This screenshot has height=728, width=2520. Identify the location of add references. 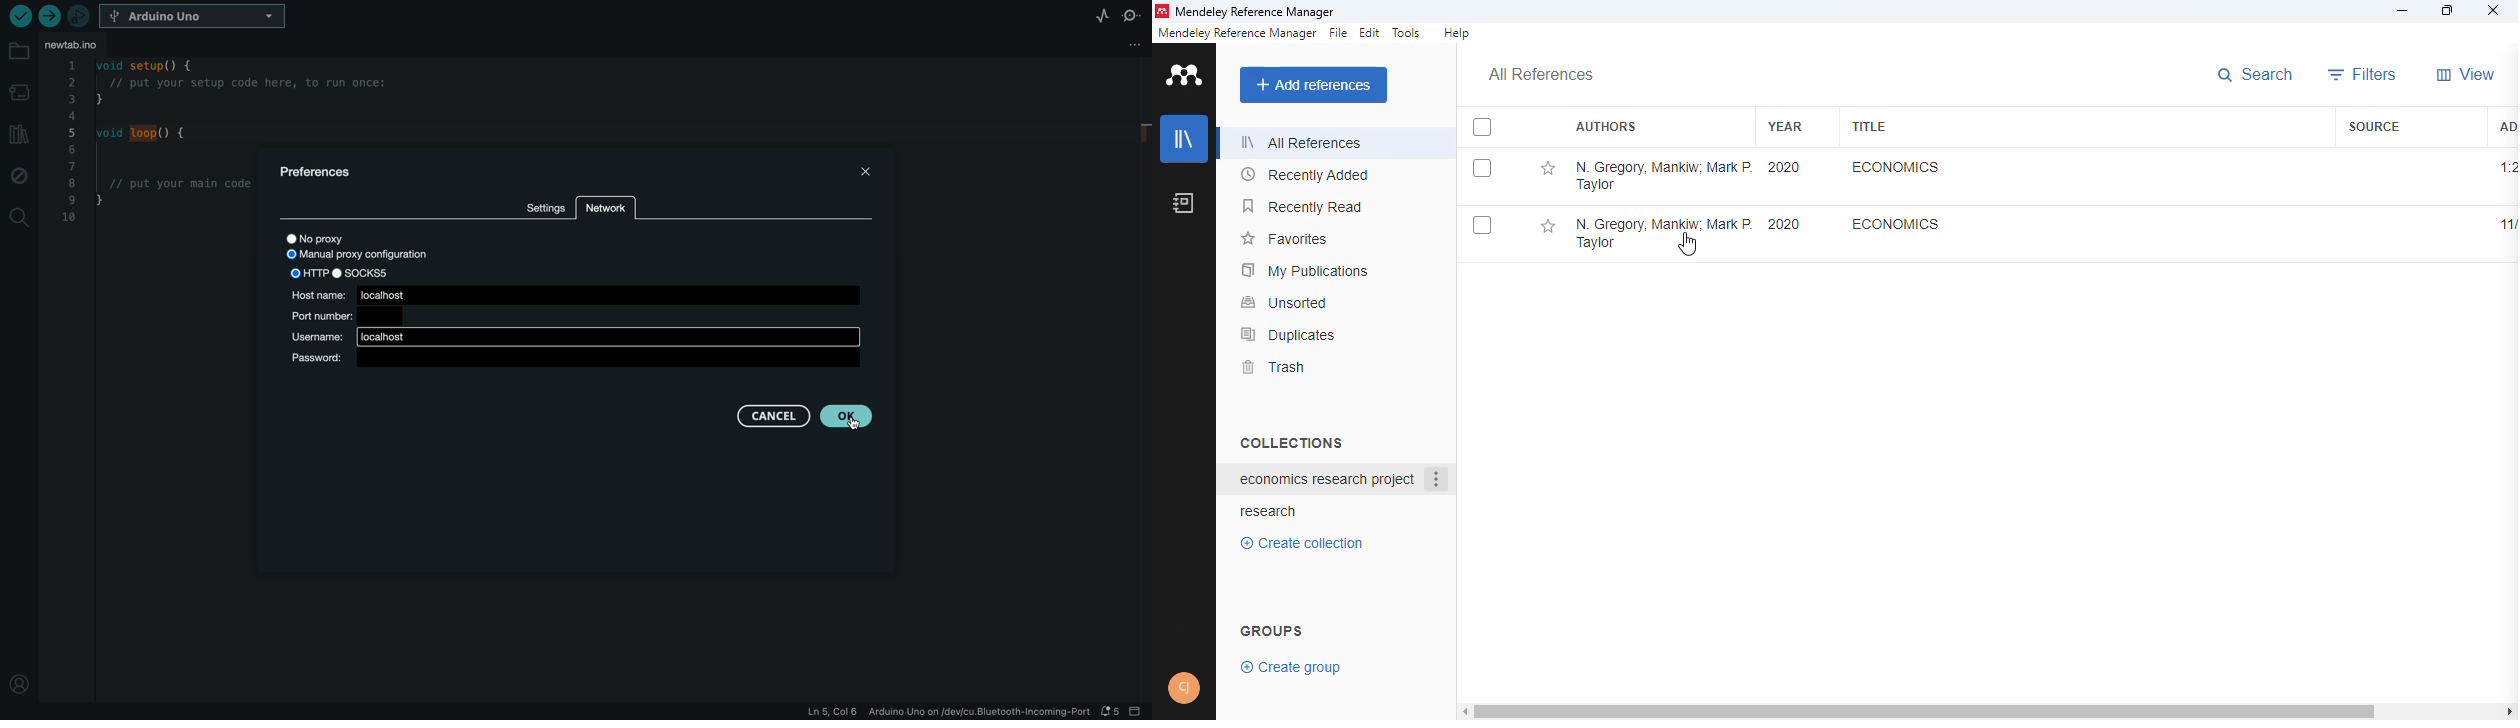
(1314, 85).